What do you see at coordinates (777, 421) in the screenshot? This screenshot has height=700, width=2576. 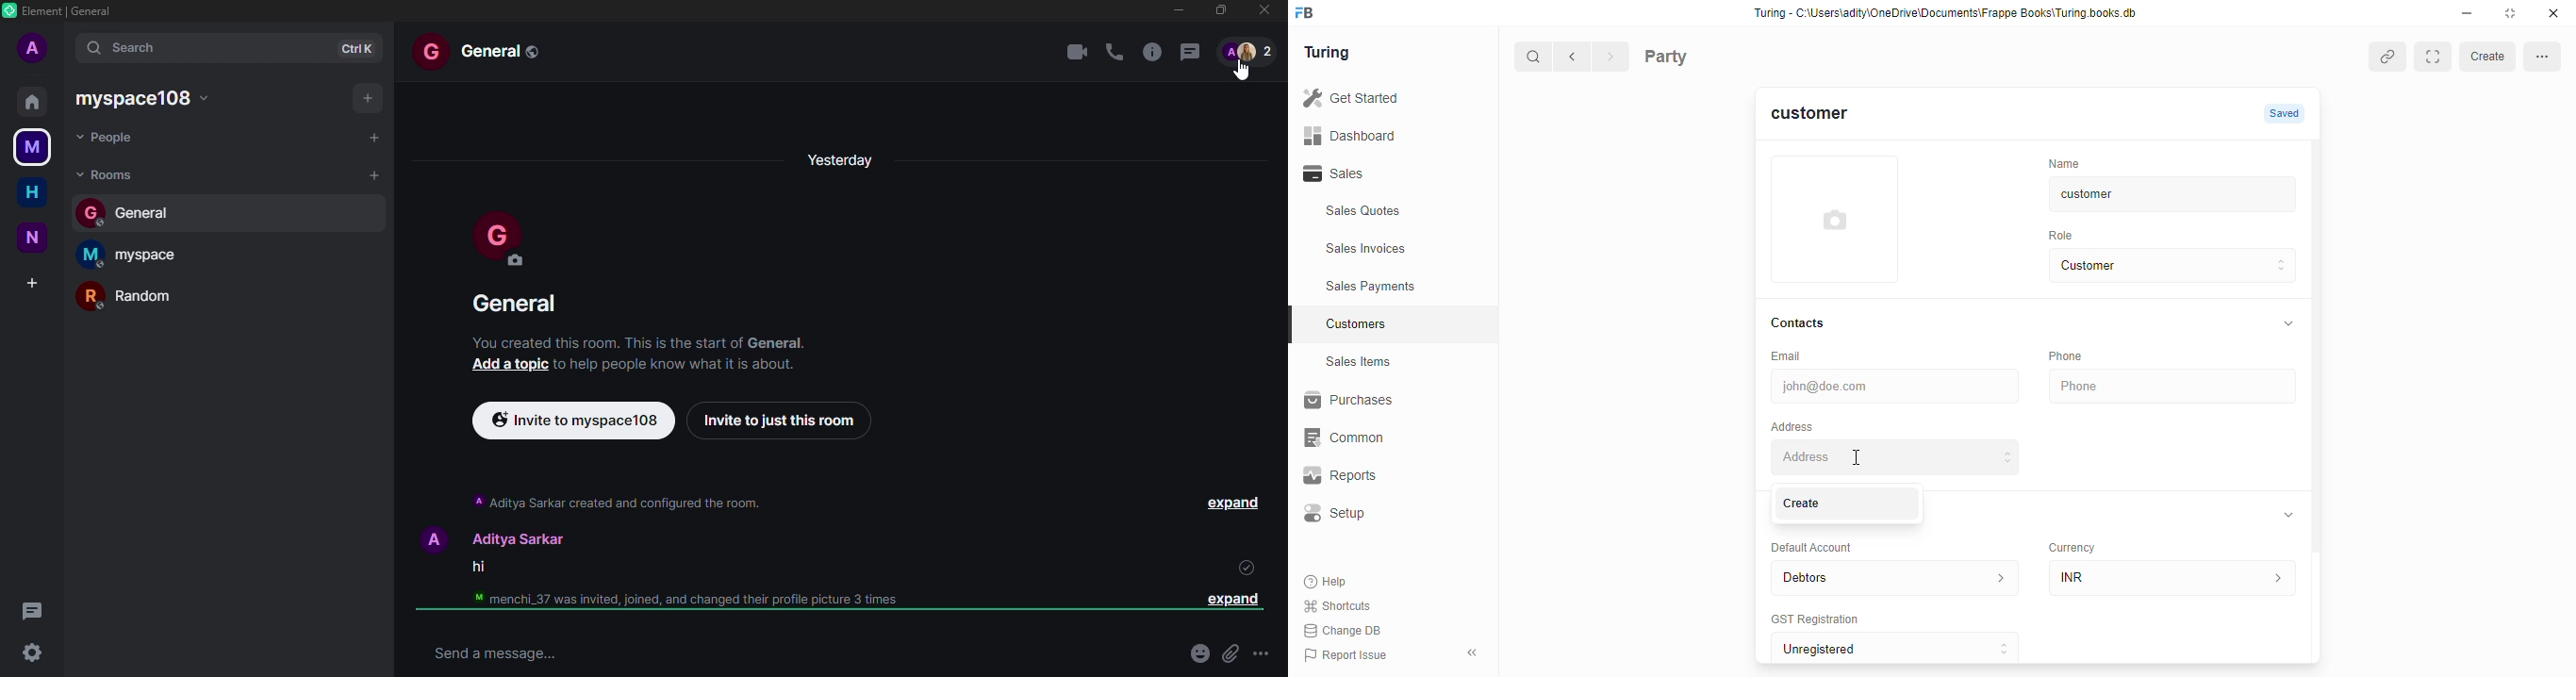 I see `invite to just this room` at bounding box center [777, 421].